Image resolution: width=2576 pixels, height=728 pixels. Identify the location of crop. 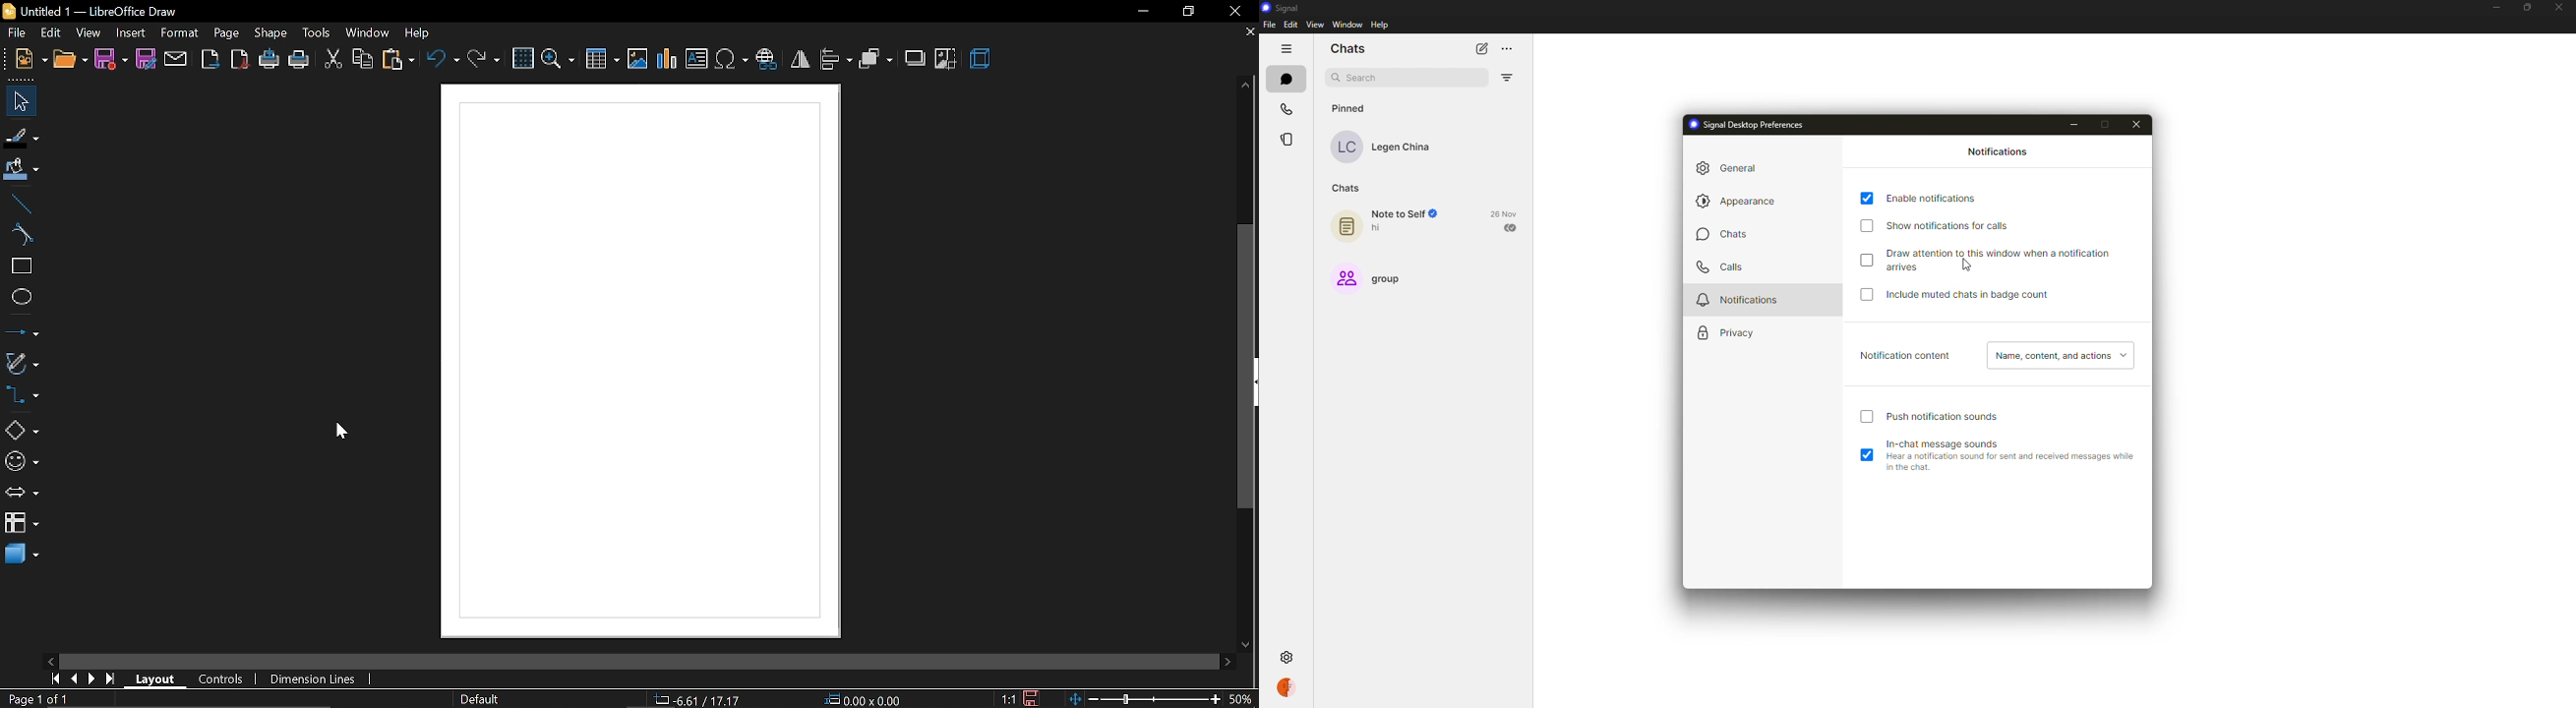
(945, 61).